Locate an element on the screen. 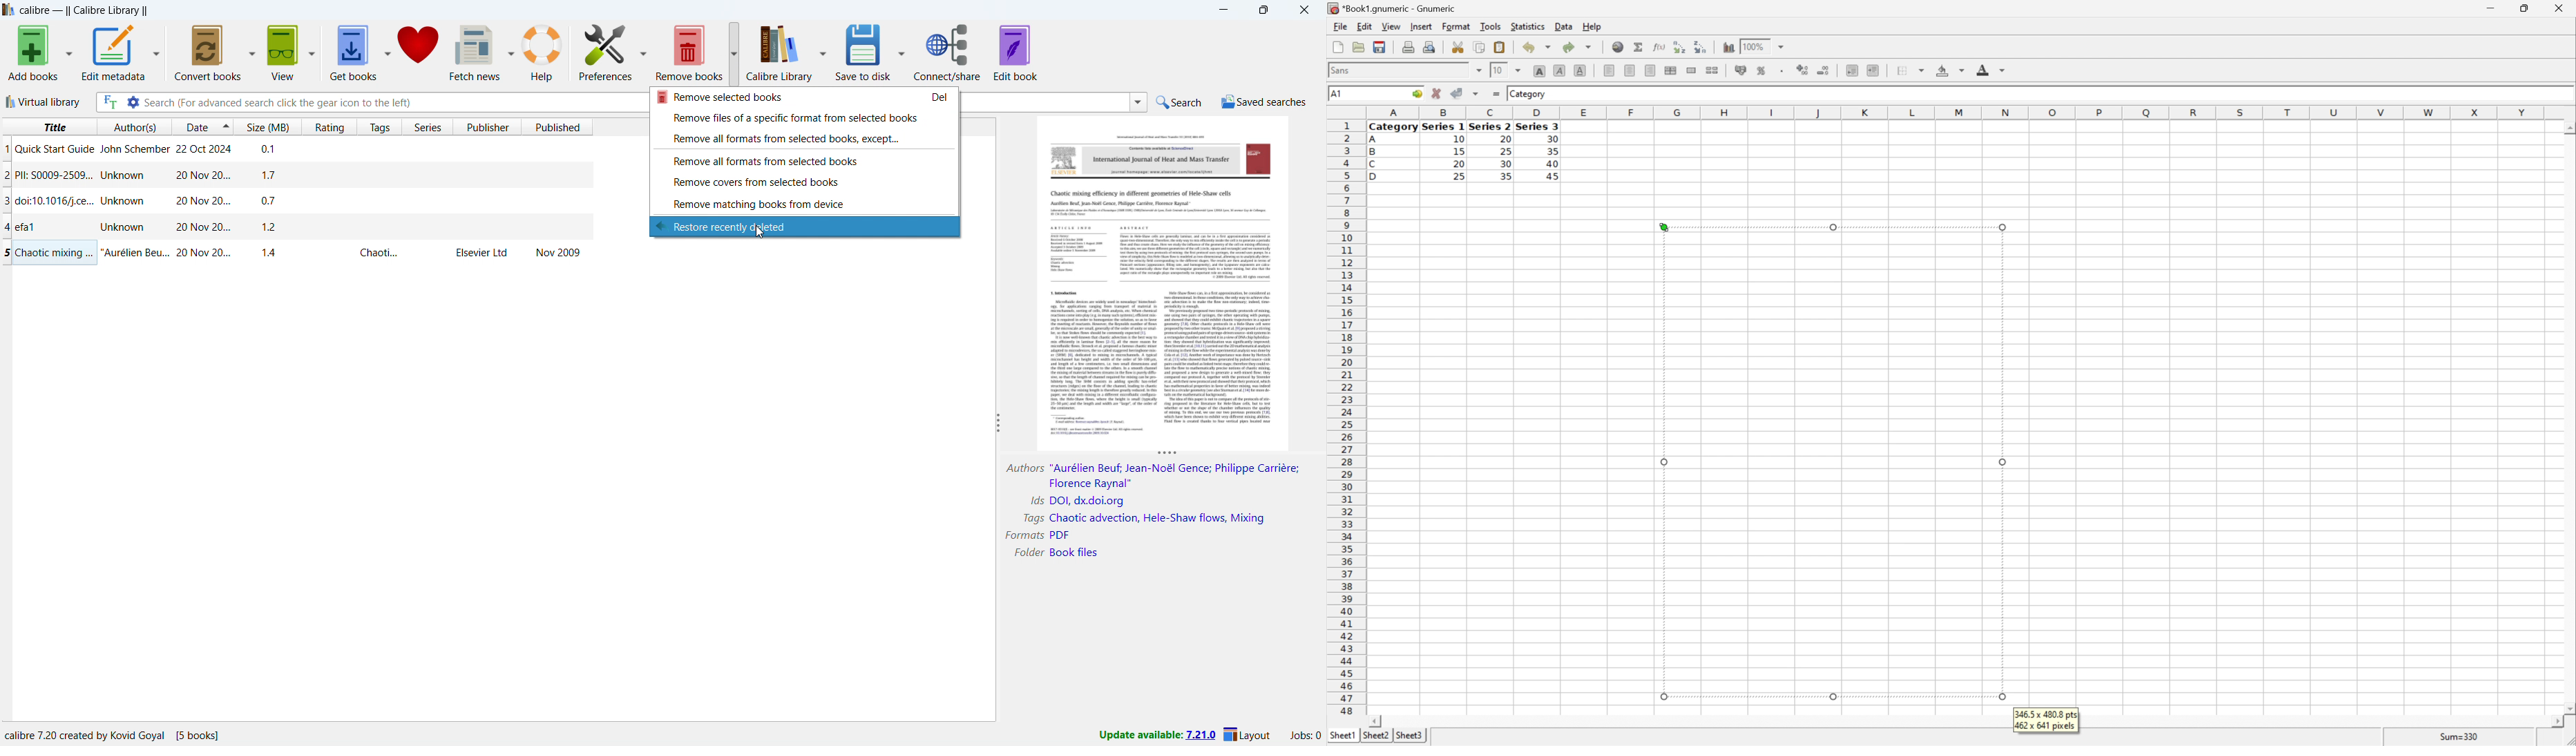 The width and height of the screenshot is (2576, 756). convert books is located at coordinates (209, 52).